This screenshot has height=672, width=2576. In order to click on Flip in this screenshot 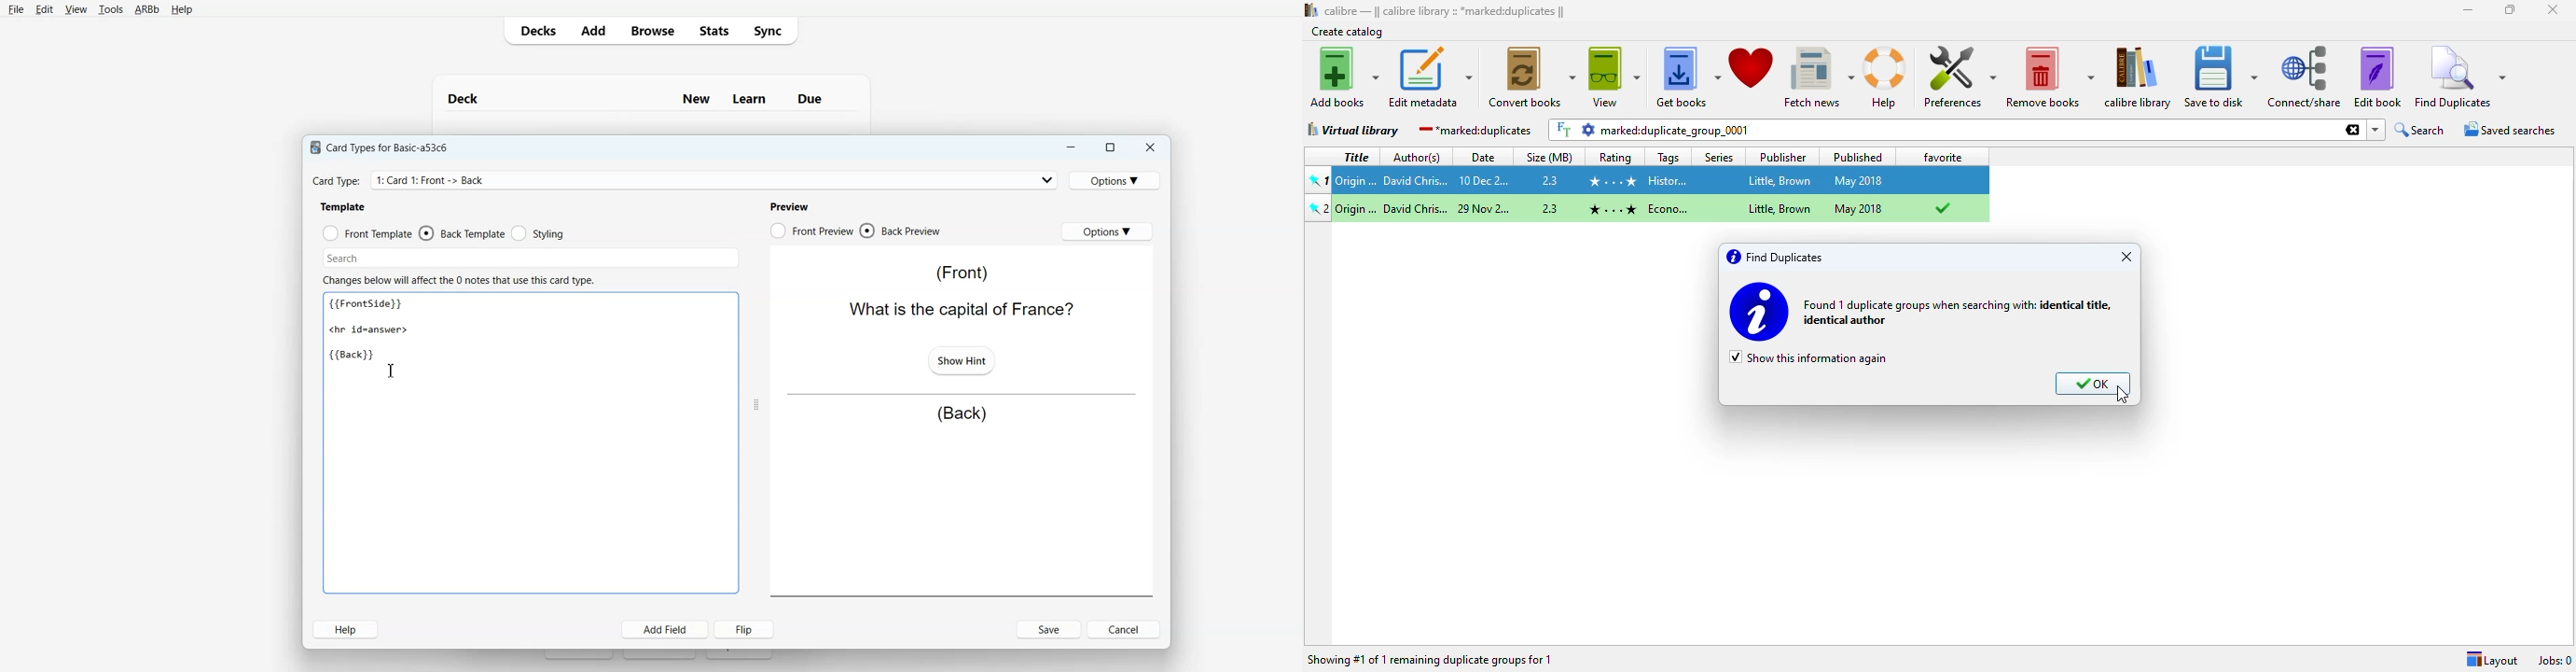, I will do `click(747, 629)`.